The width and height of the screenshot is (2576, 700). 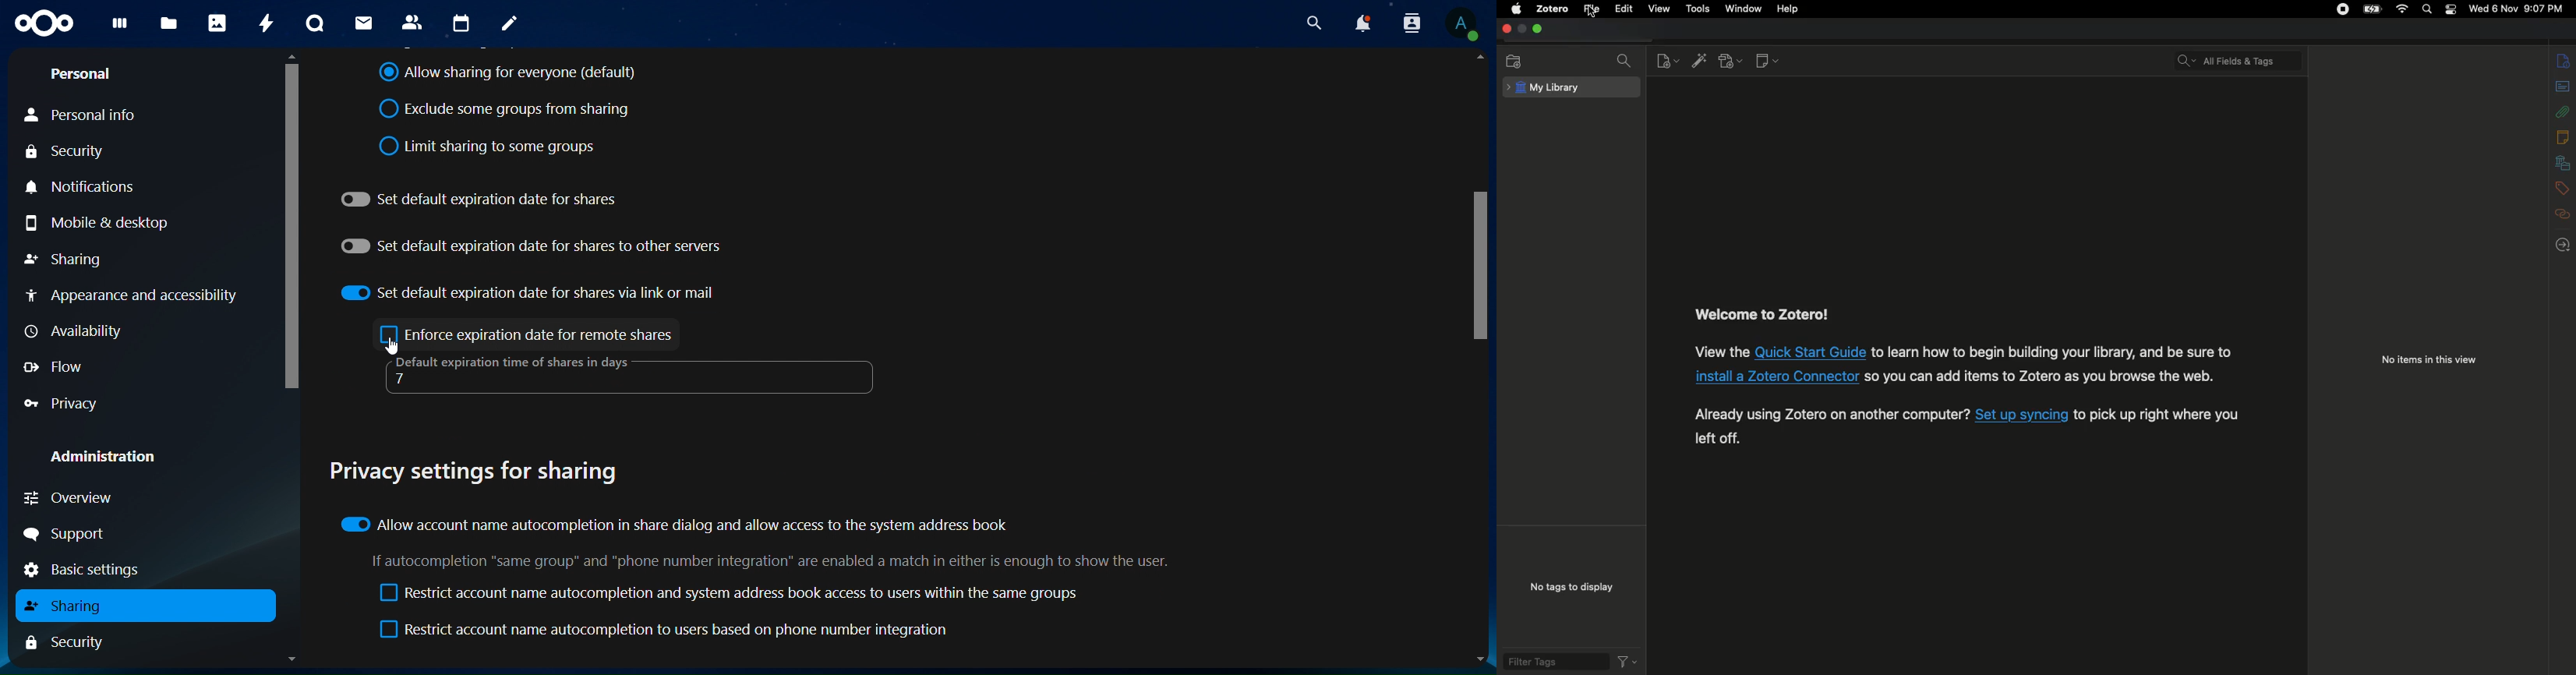 What do you see at coordinates (2449, 11) in the screenshot?
I see `Notification bar` at bounding box center [2449, 11].